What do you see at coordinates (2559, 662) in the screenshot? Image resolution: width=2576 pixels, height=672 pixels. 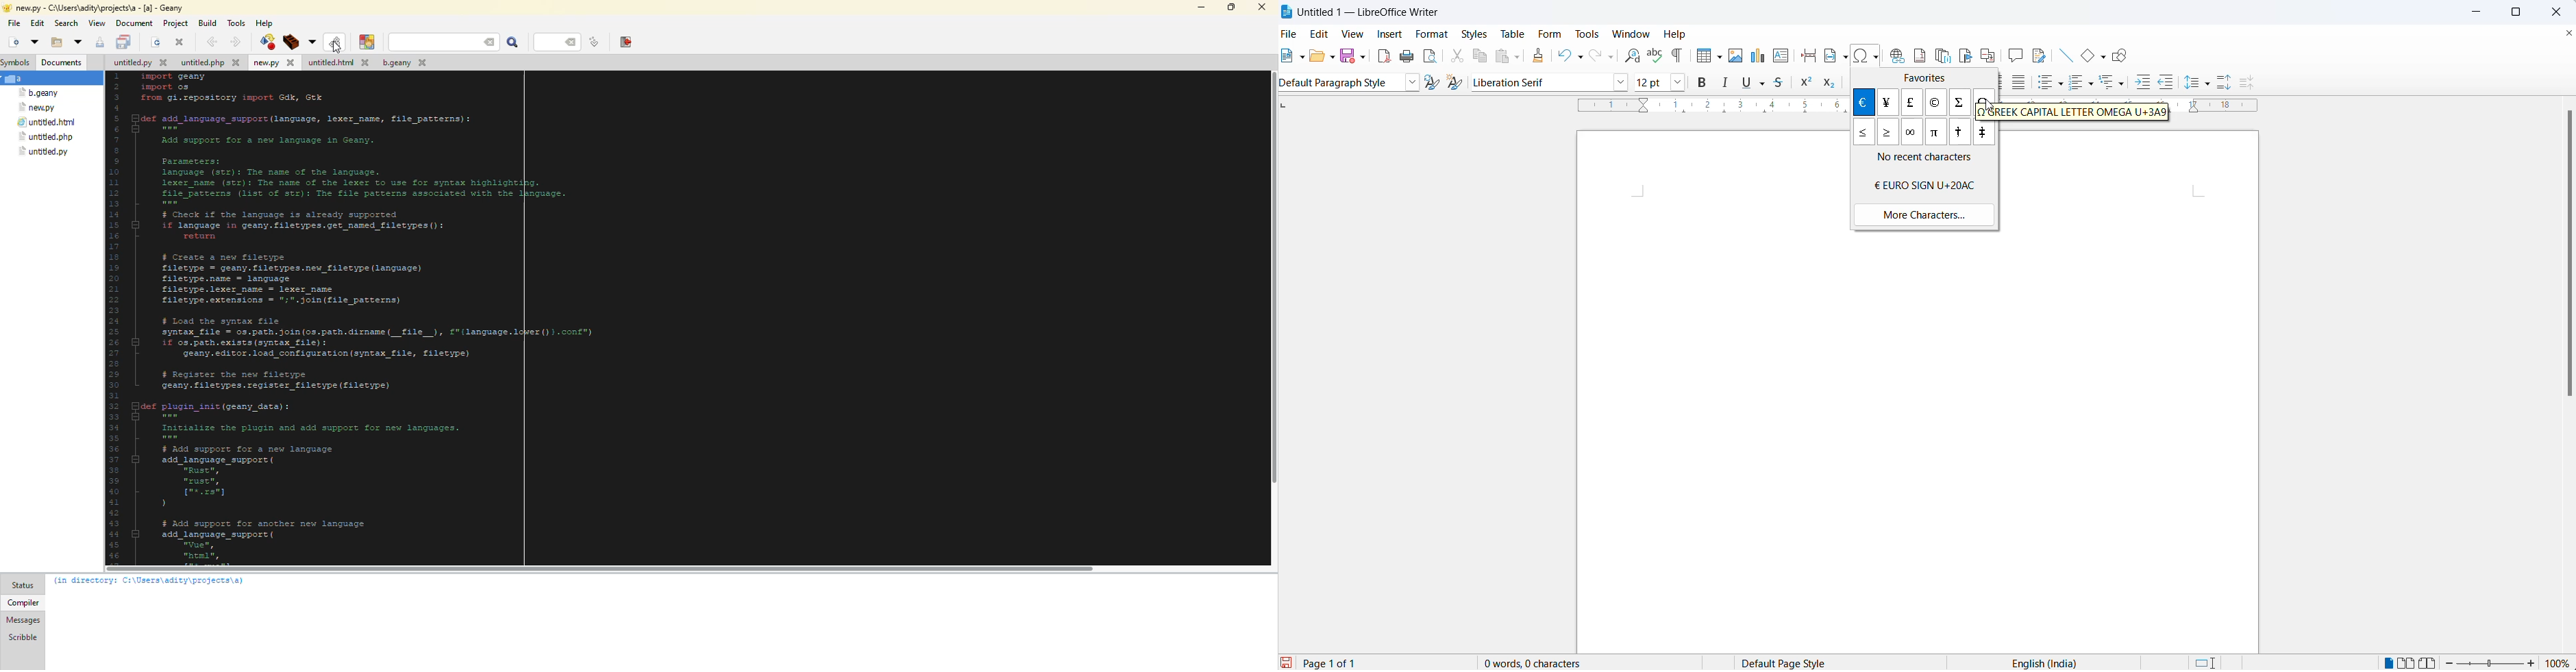 I see `zoom percentage` at bounding box center [2559, 662].